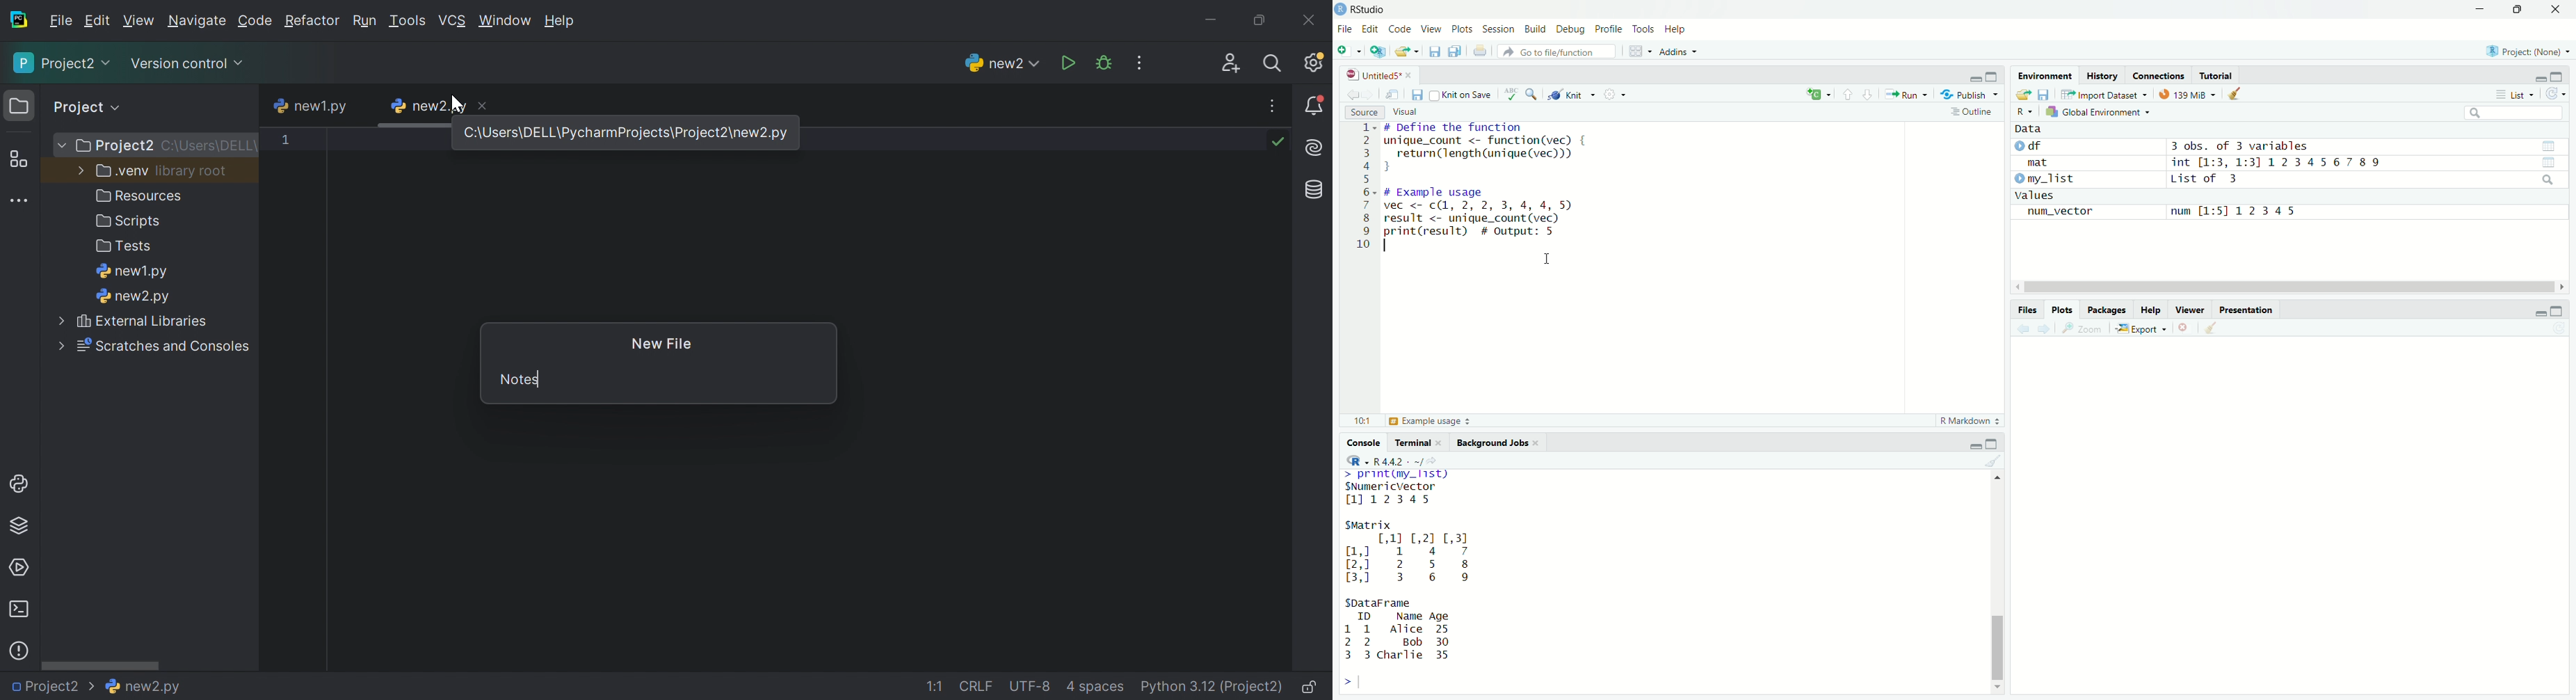  Describe the element at coordinates (1401, 461) in the screenshot. I see `R 4.4.2 . ~/` at that location.